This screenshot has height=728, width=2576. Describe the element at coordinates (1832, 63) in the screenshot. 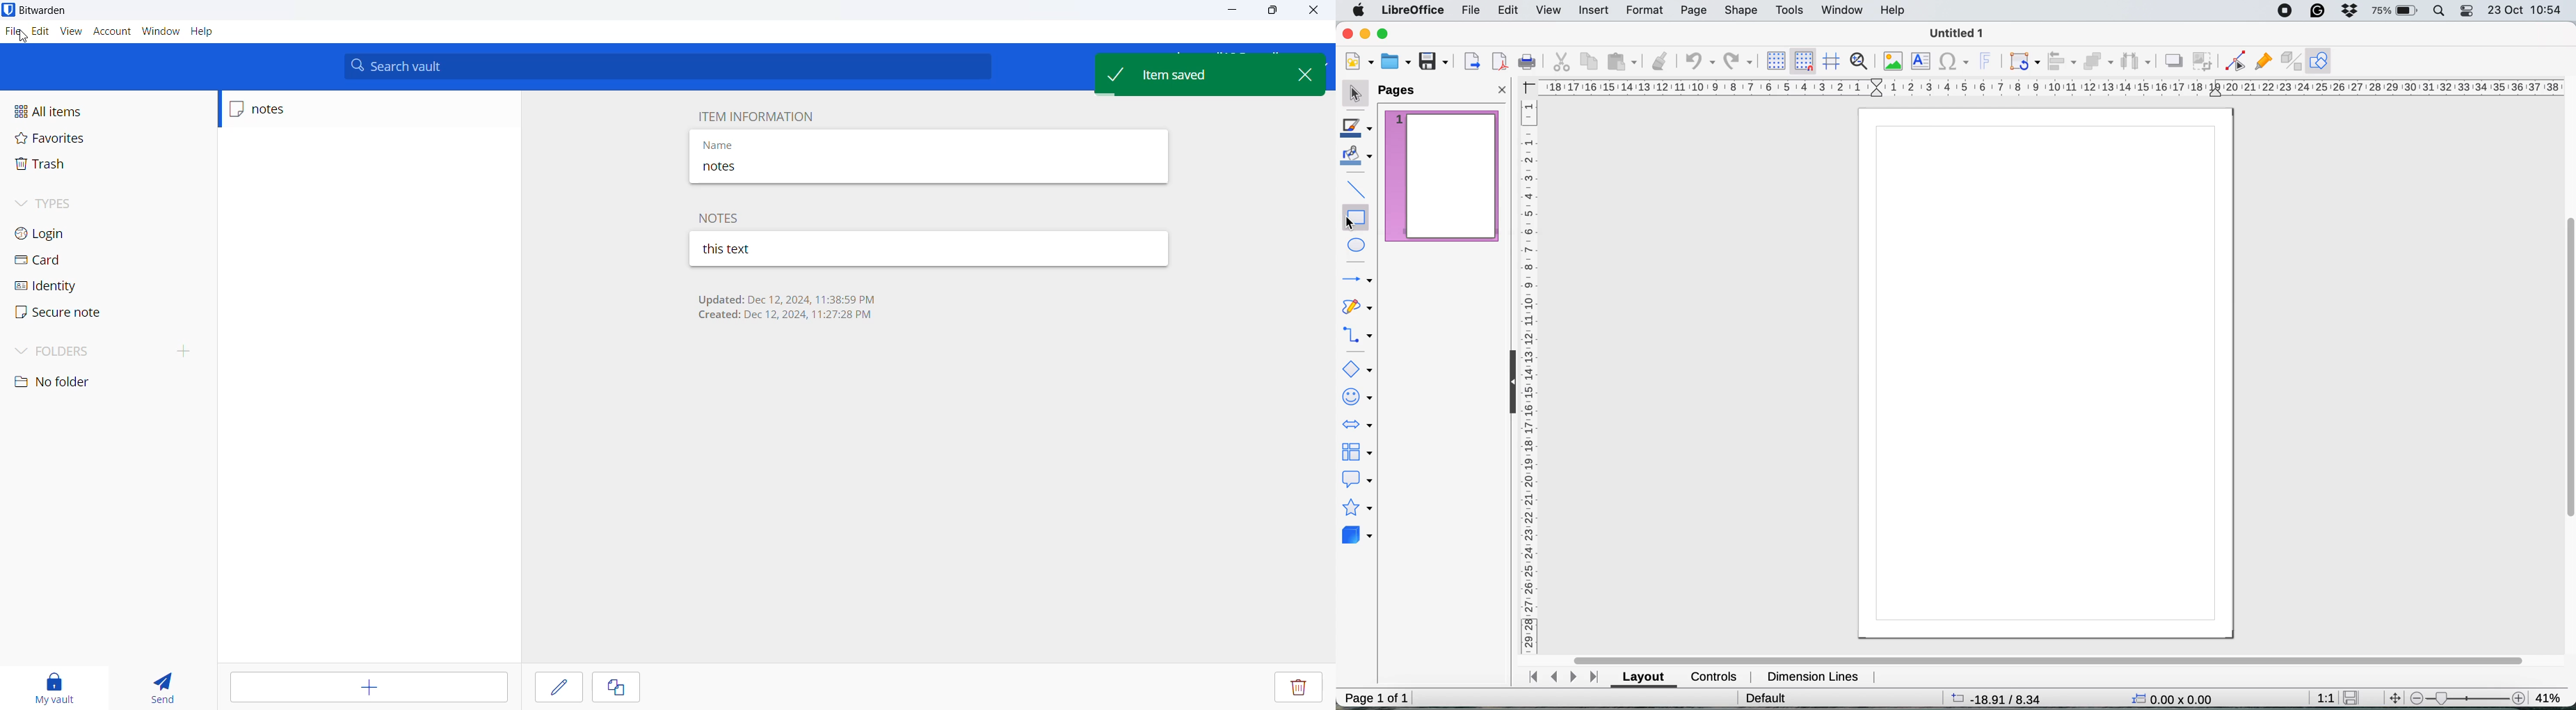

I see `helplines when moving` at that location.